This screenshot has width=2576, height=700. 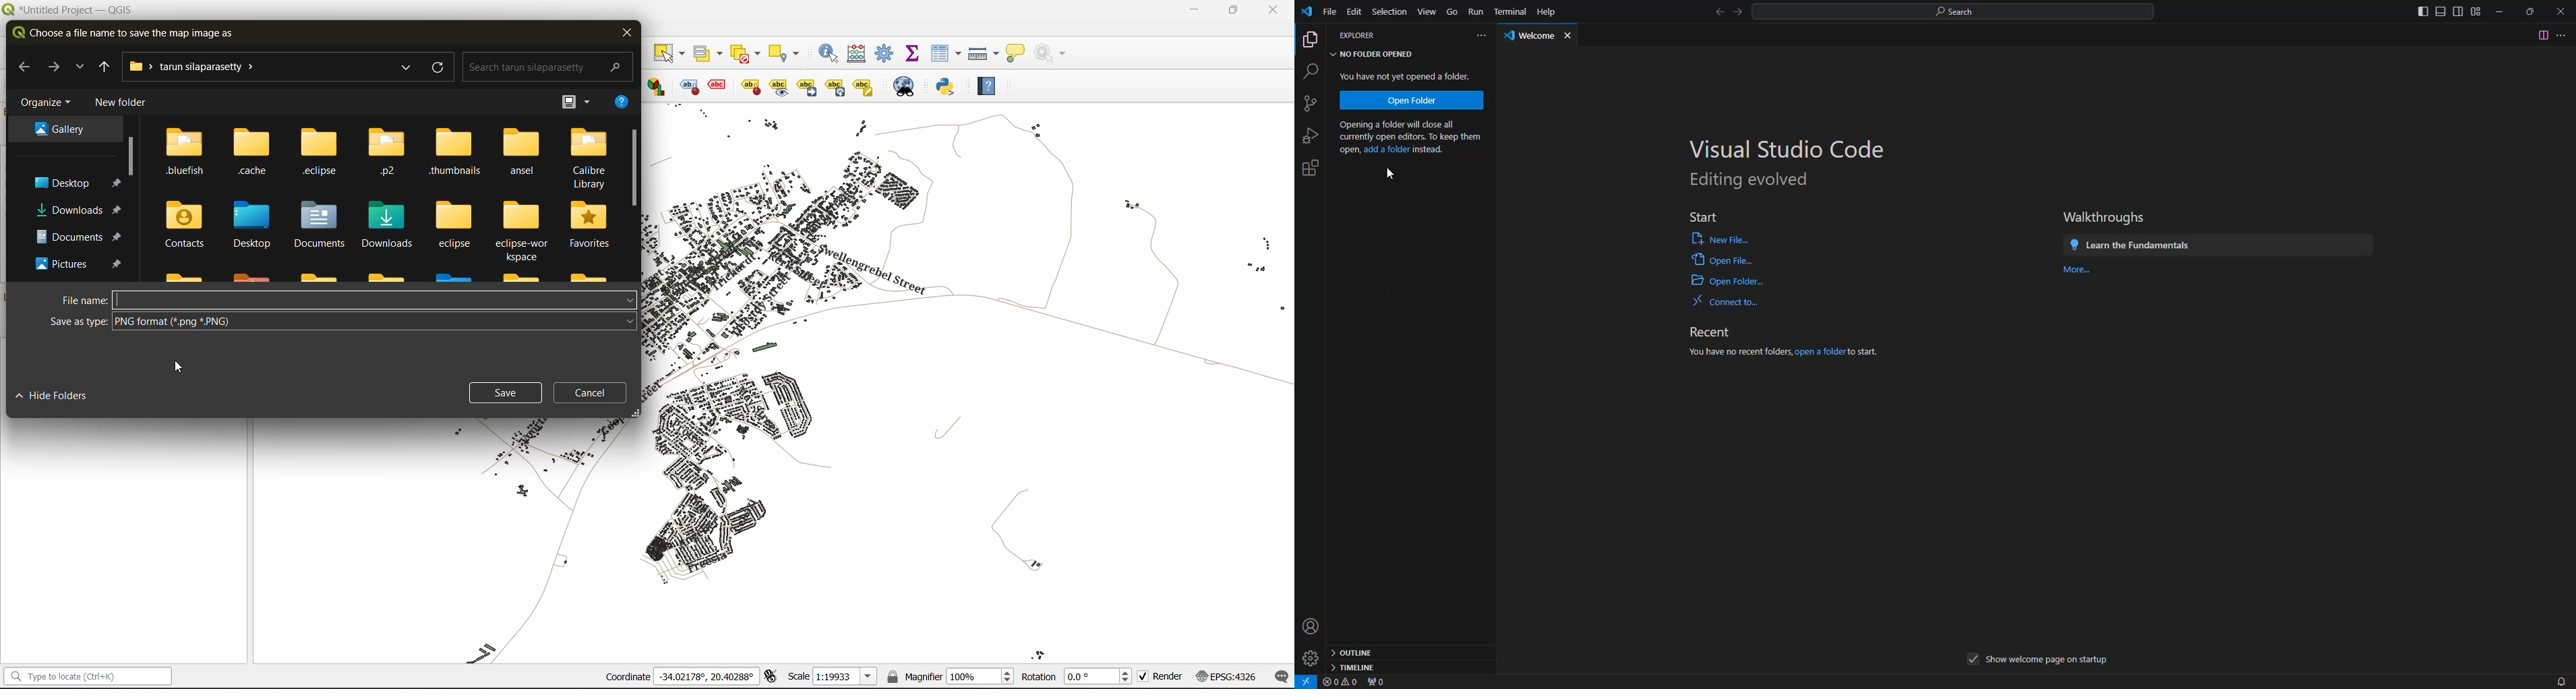 What do you see at coordinates (2081, 272) in the screenshot?
I see `more` at bounding box center [2081, 272].